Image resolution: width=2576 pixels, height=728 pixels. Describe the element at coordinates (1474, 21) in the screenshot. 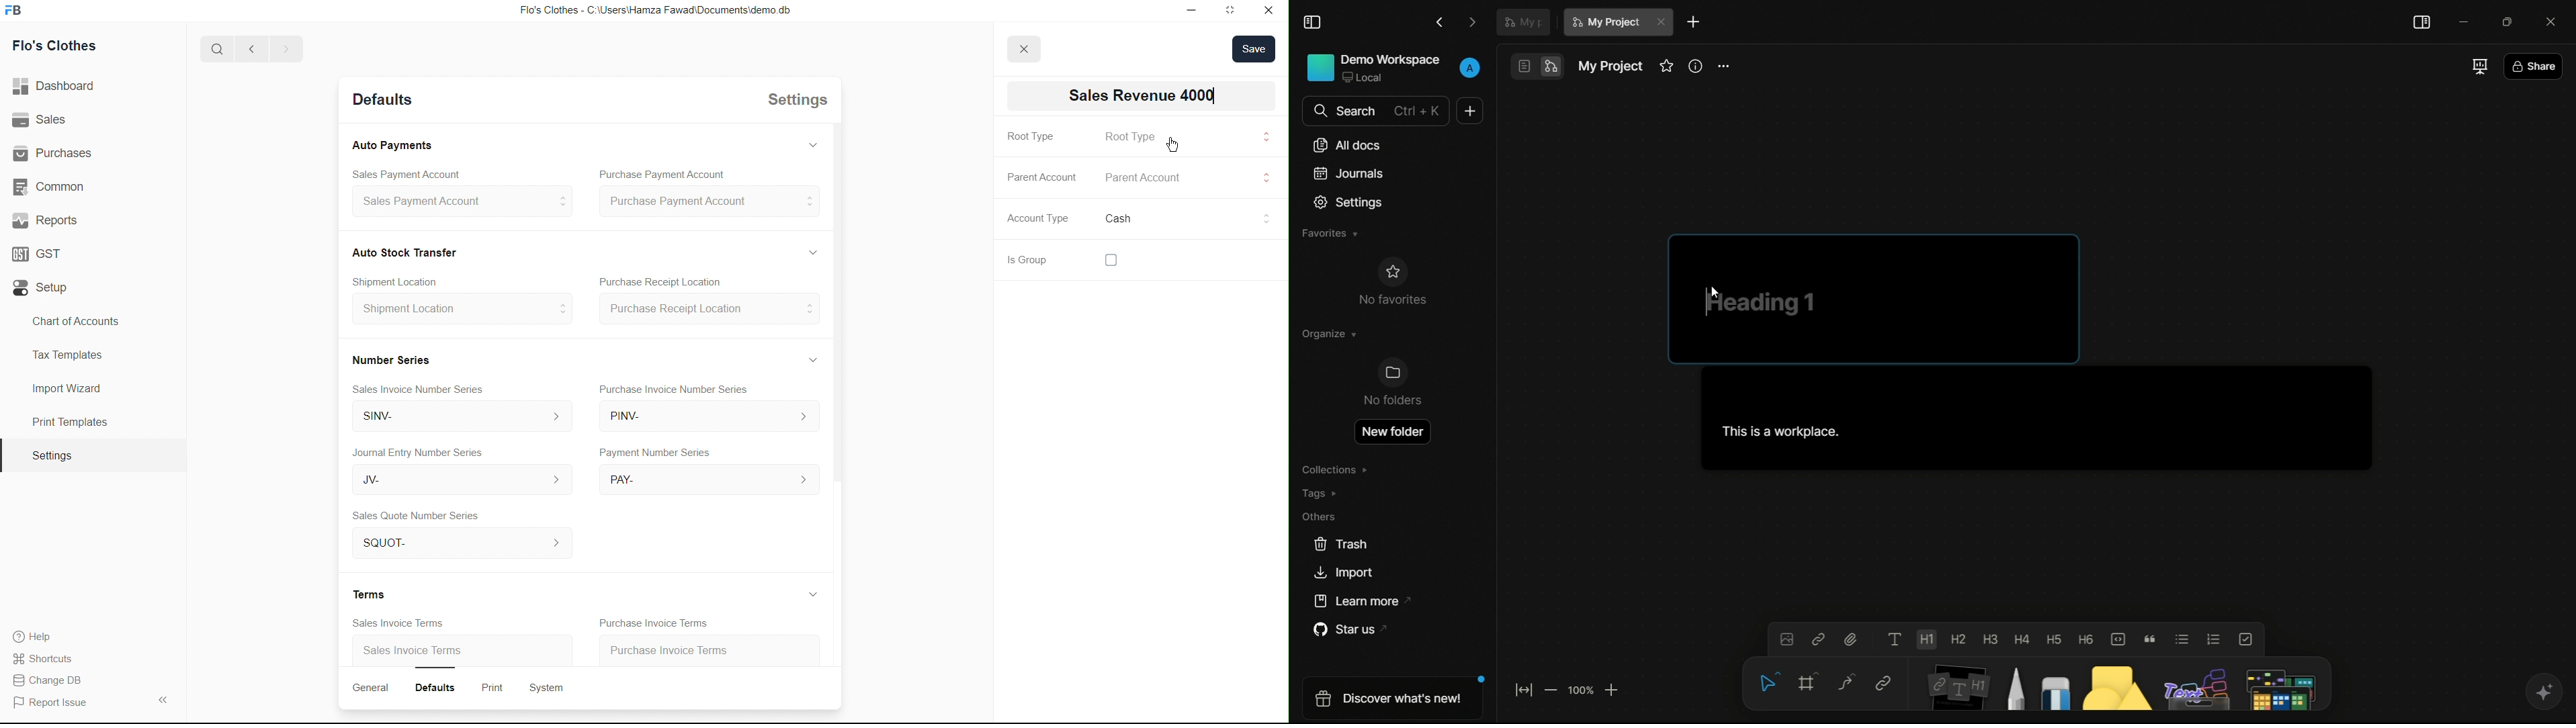

I see `forward` at that location.